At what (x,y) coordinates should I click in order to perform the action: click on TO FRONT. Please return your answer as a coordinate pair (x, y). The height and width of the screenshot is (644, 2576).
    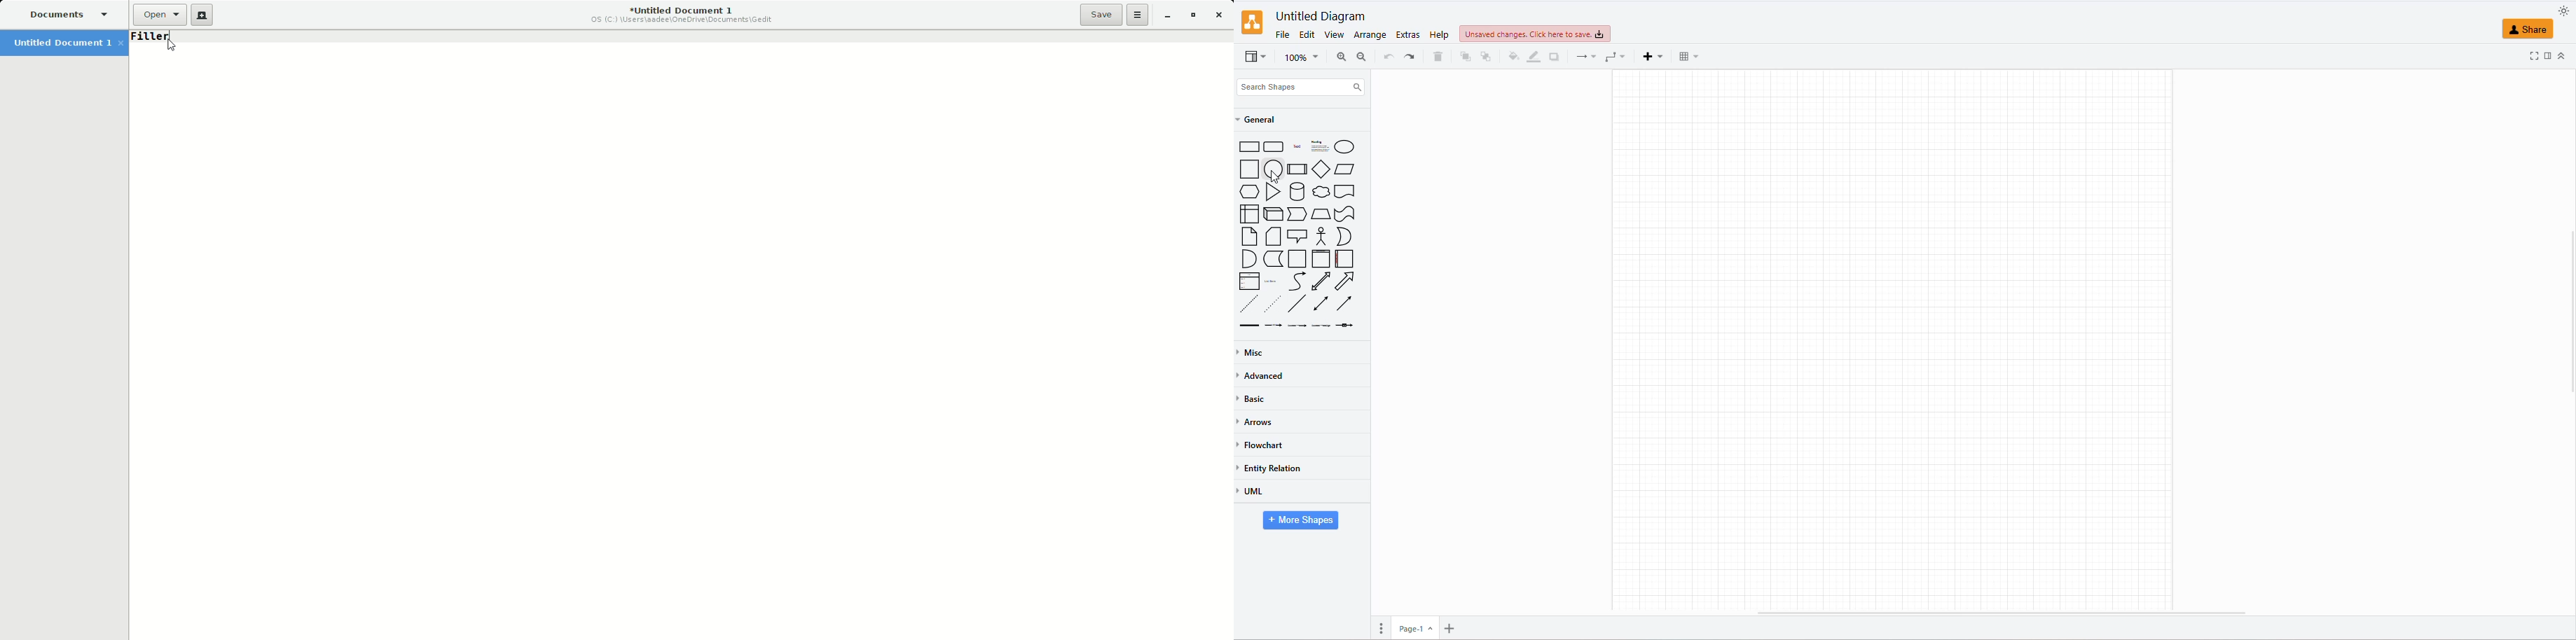
    Looking at the image, I should click on (1463, 57).